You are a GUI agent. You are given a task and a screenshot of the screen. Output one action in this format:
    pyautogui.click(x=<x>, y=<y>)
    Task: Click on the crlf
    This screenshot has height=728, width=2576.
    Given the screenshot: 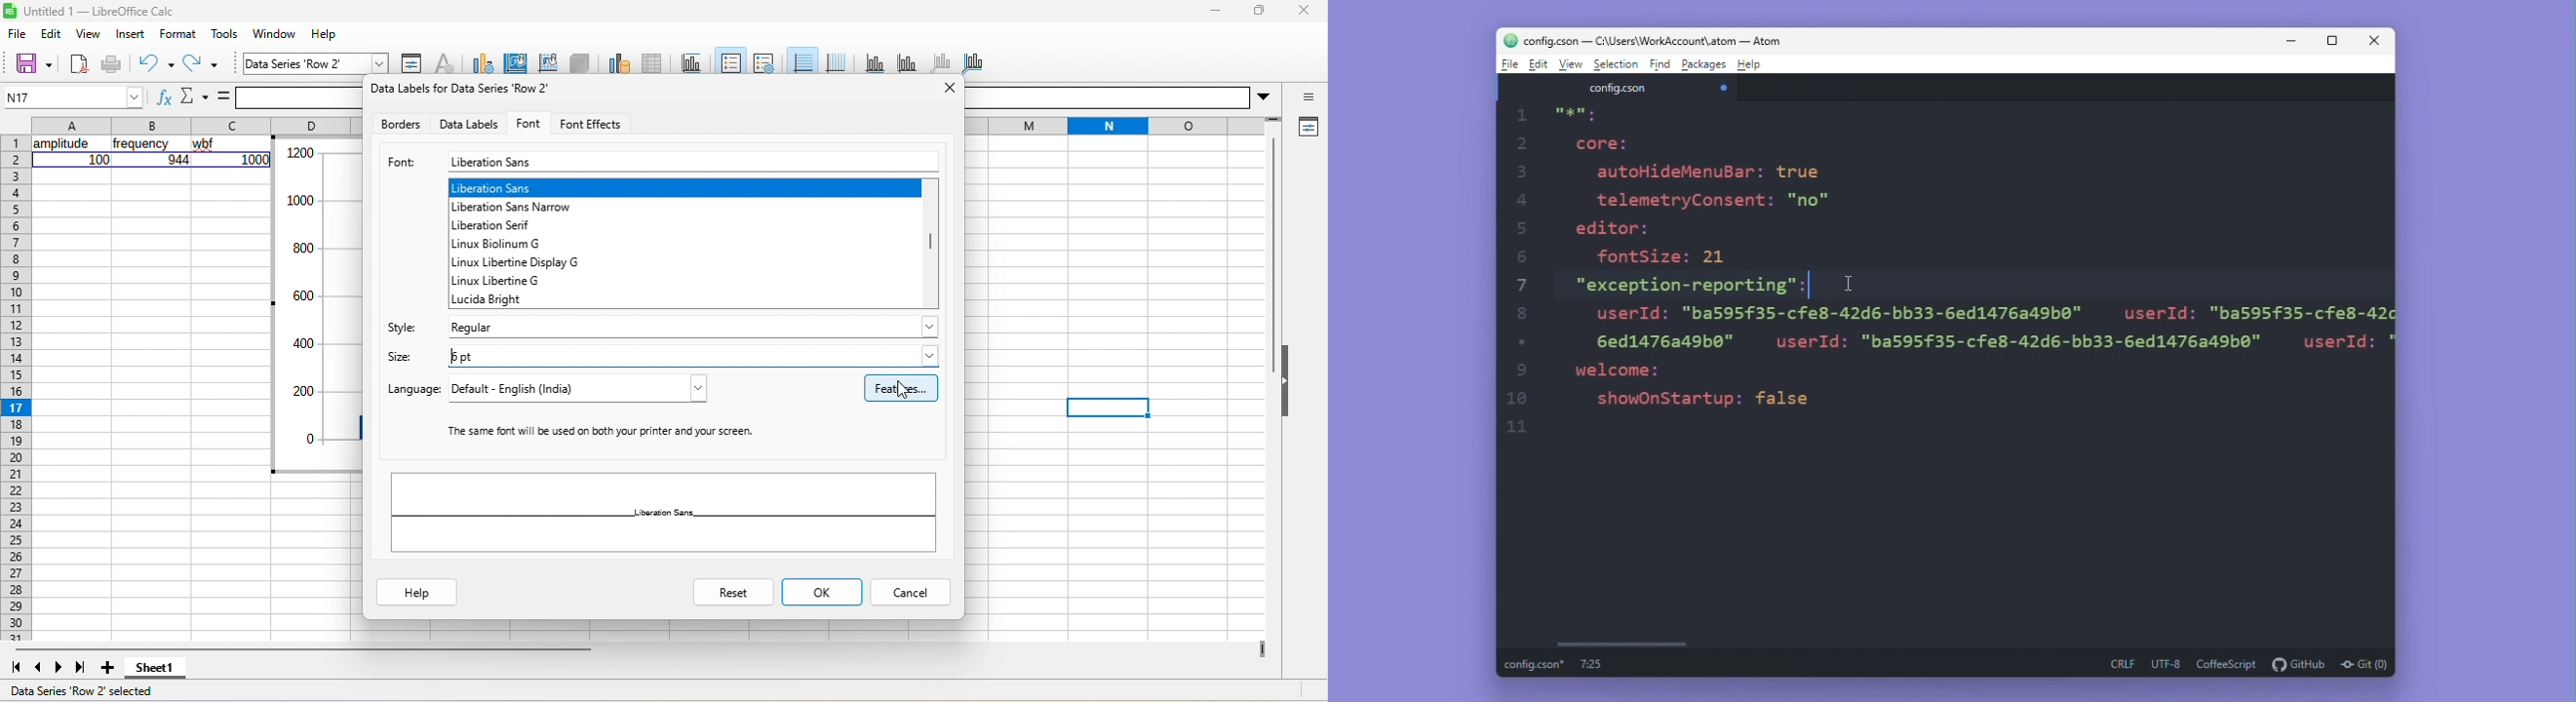 What is the action you would take?
    pyautogui.click(x=2121, y=665)
    